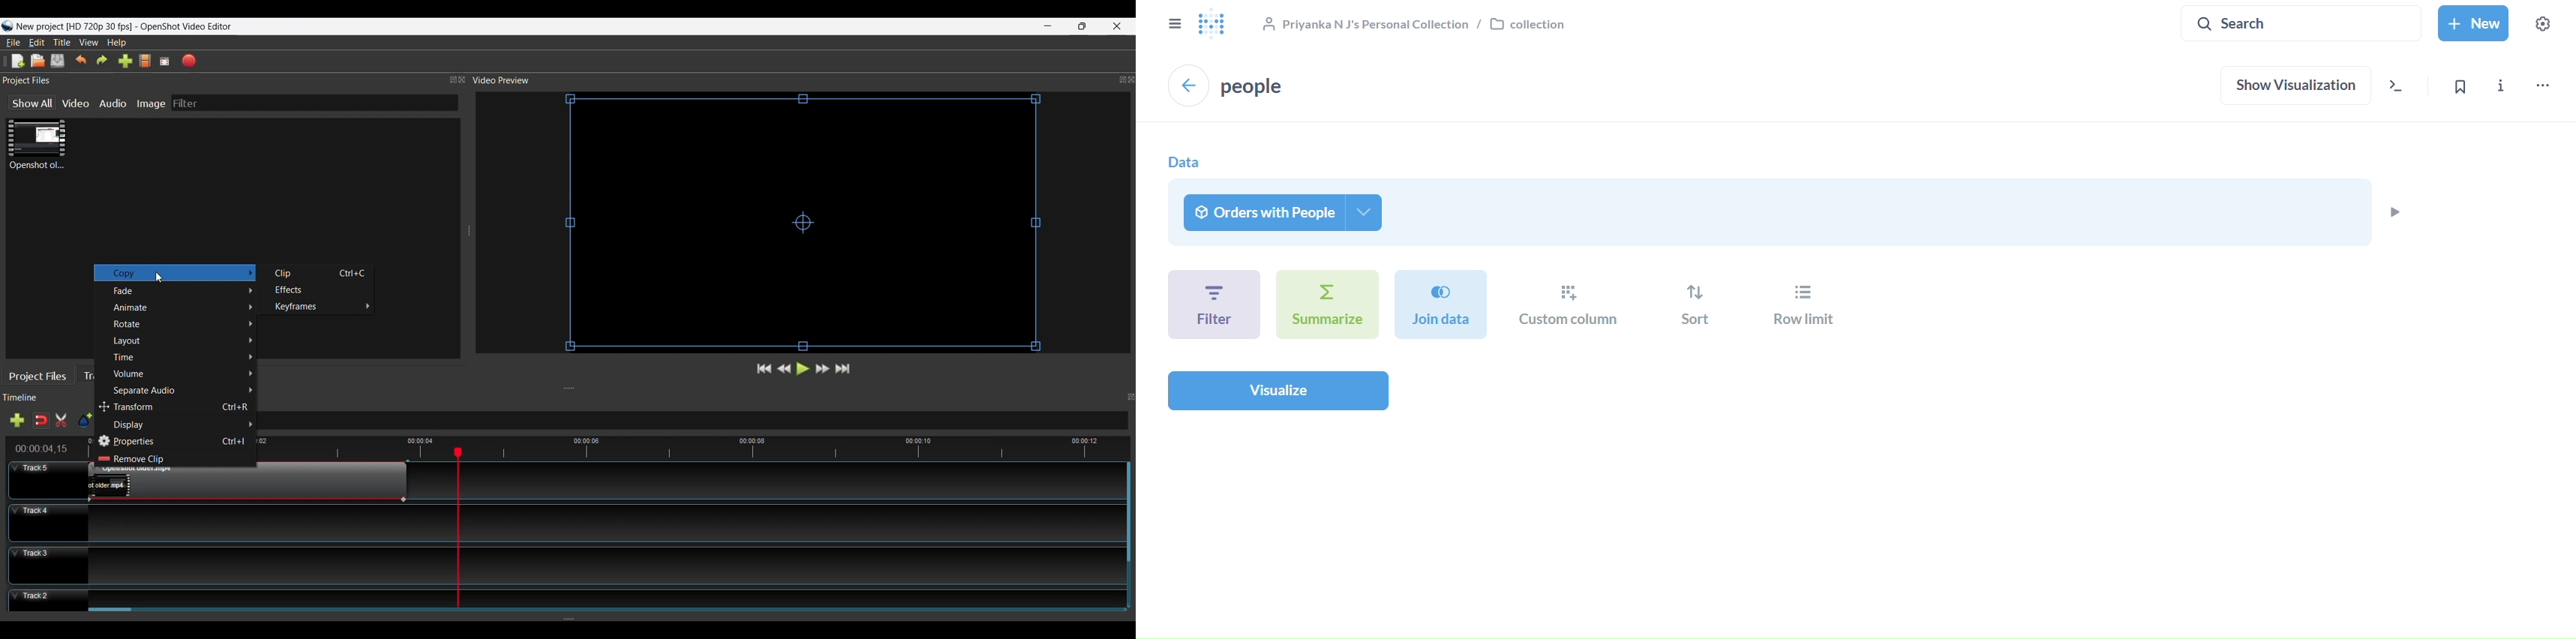 The image size is (2576, 644). What do you see at coordinates (2468, 86) in the screenshot?
I see `bookmark ` at bounding box center [2468, 86].